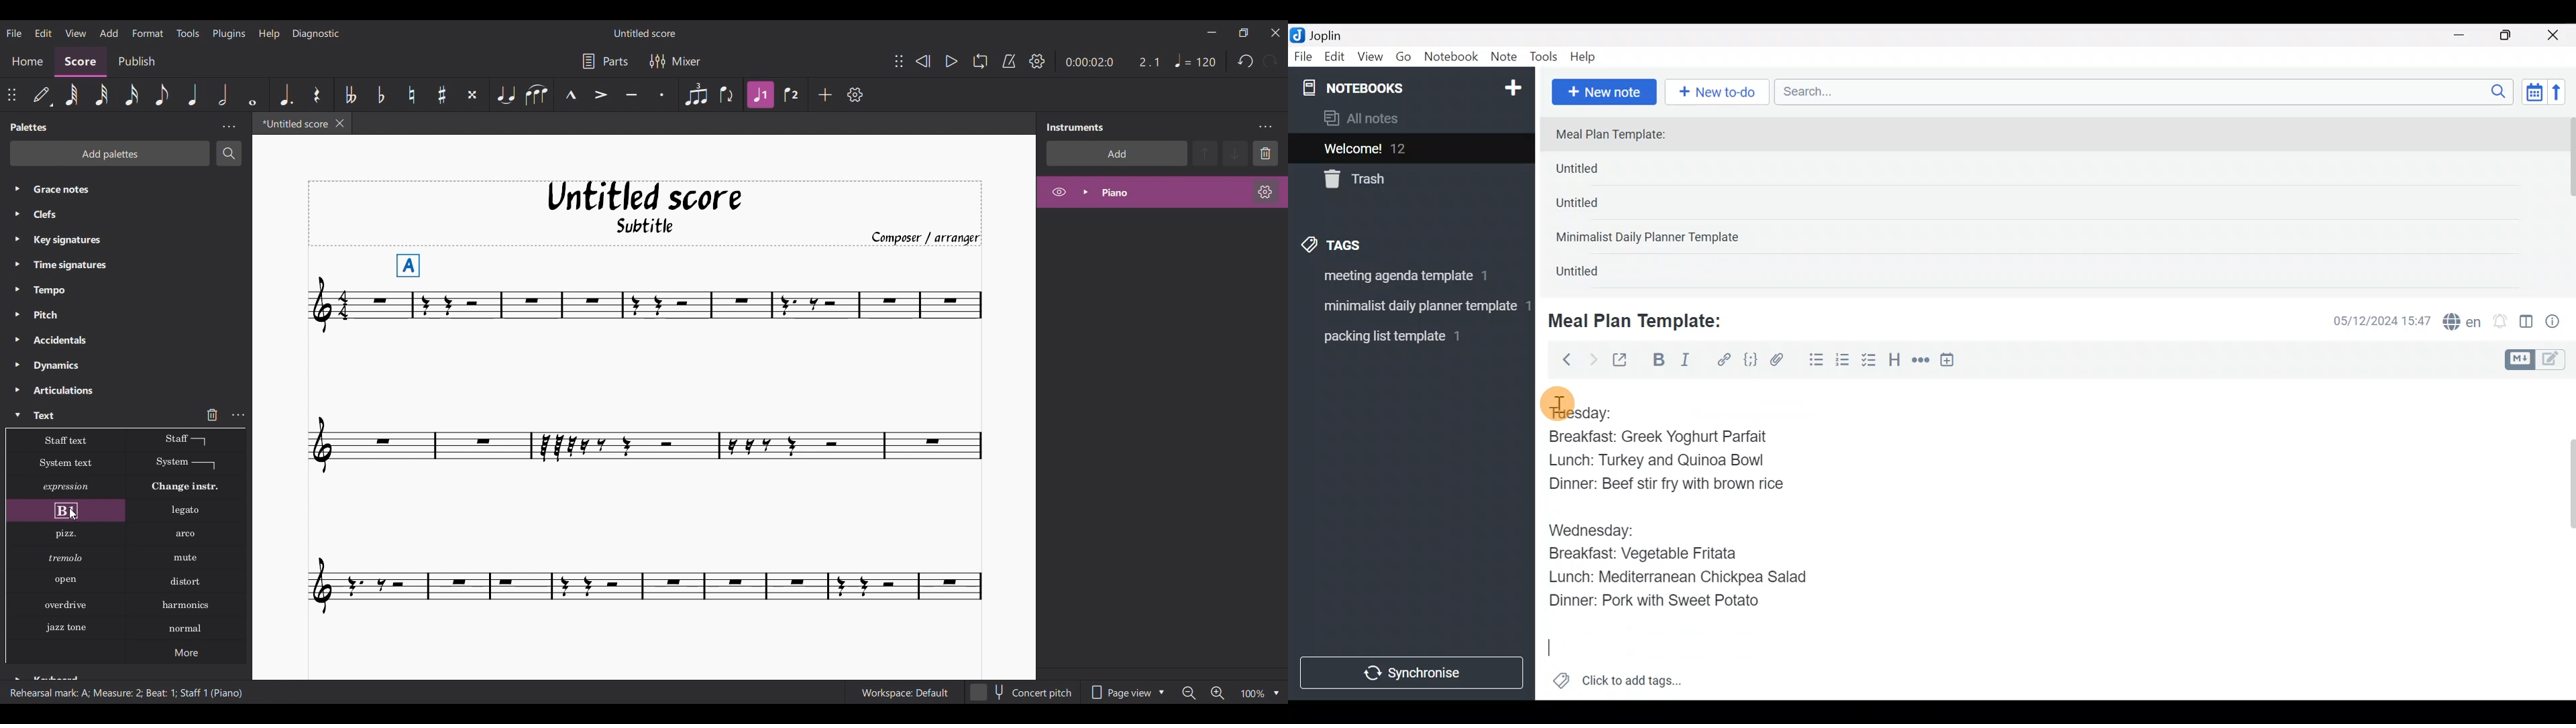  Describe the element at coordinates (252, 95) in the screenshot. I see `Whole note` at that location.